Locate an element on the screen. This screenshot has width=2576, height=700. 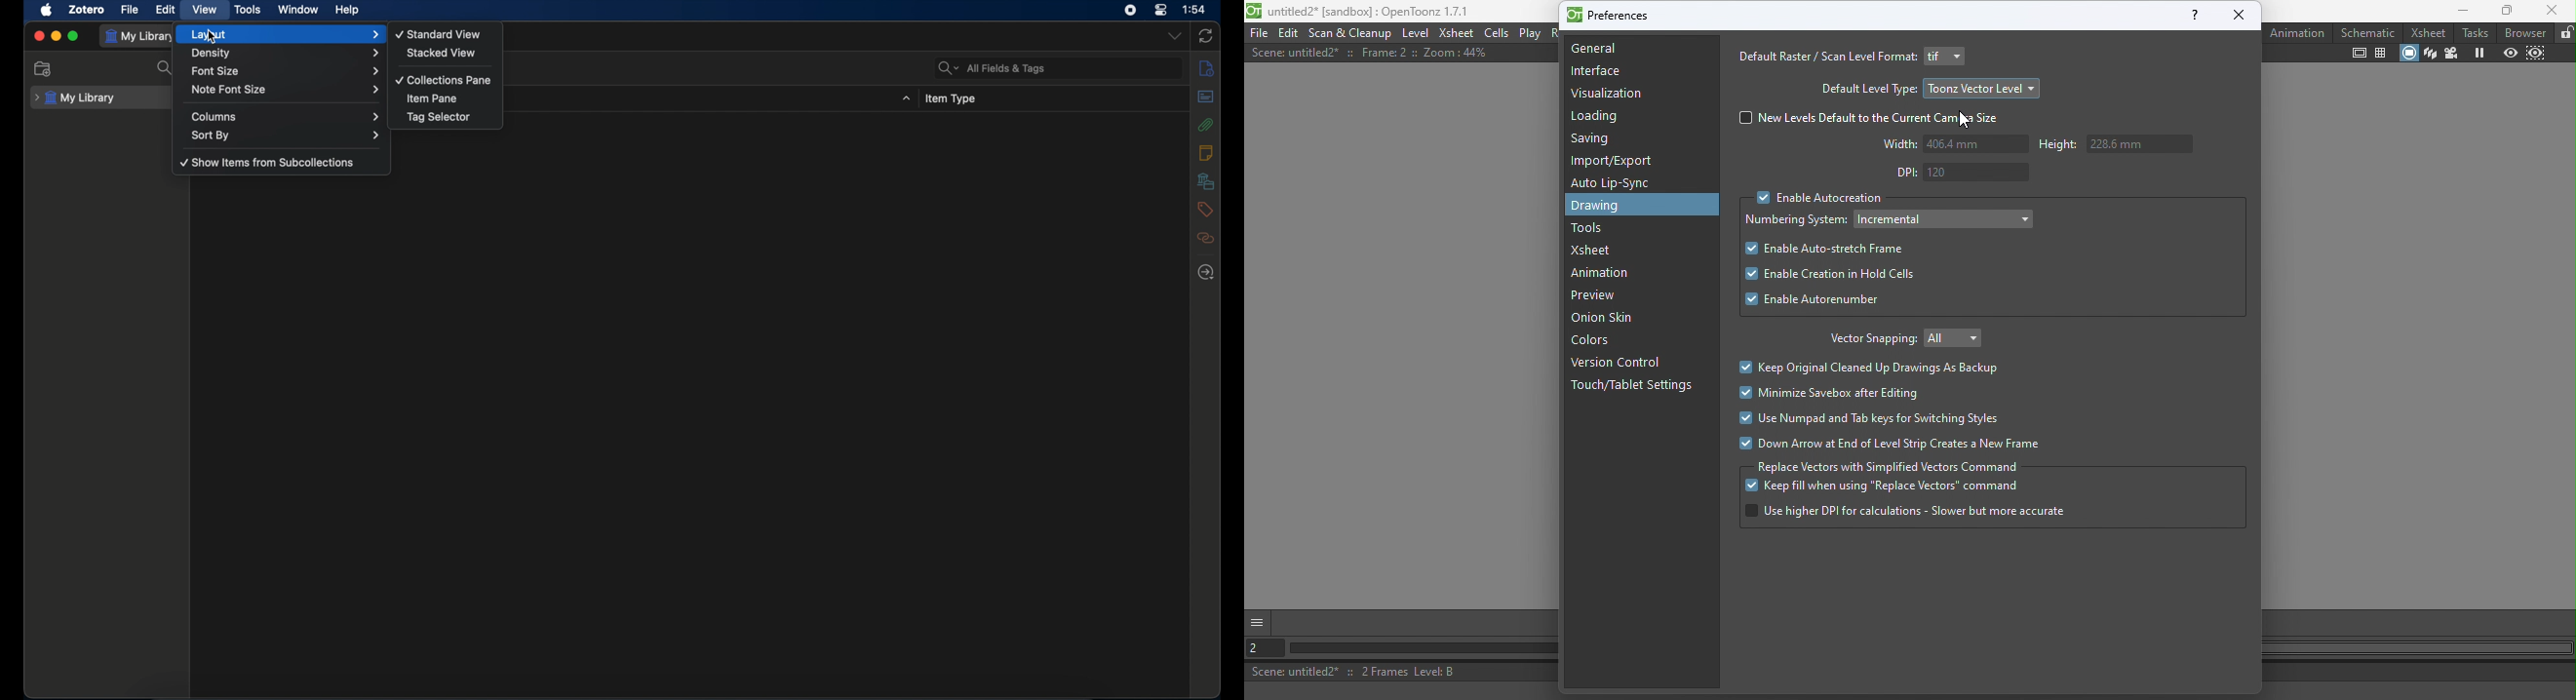
cursor is located at coordinates (211, 39).